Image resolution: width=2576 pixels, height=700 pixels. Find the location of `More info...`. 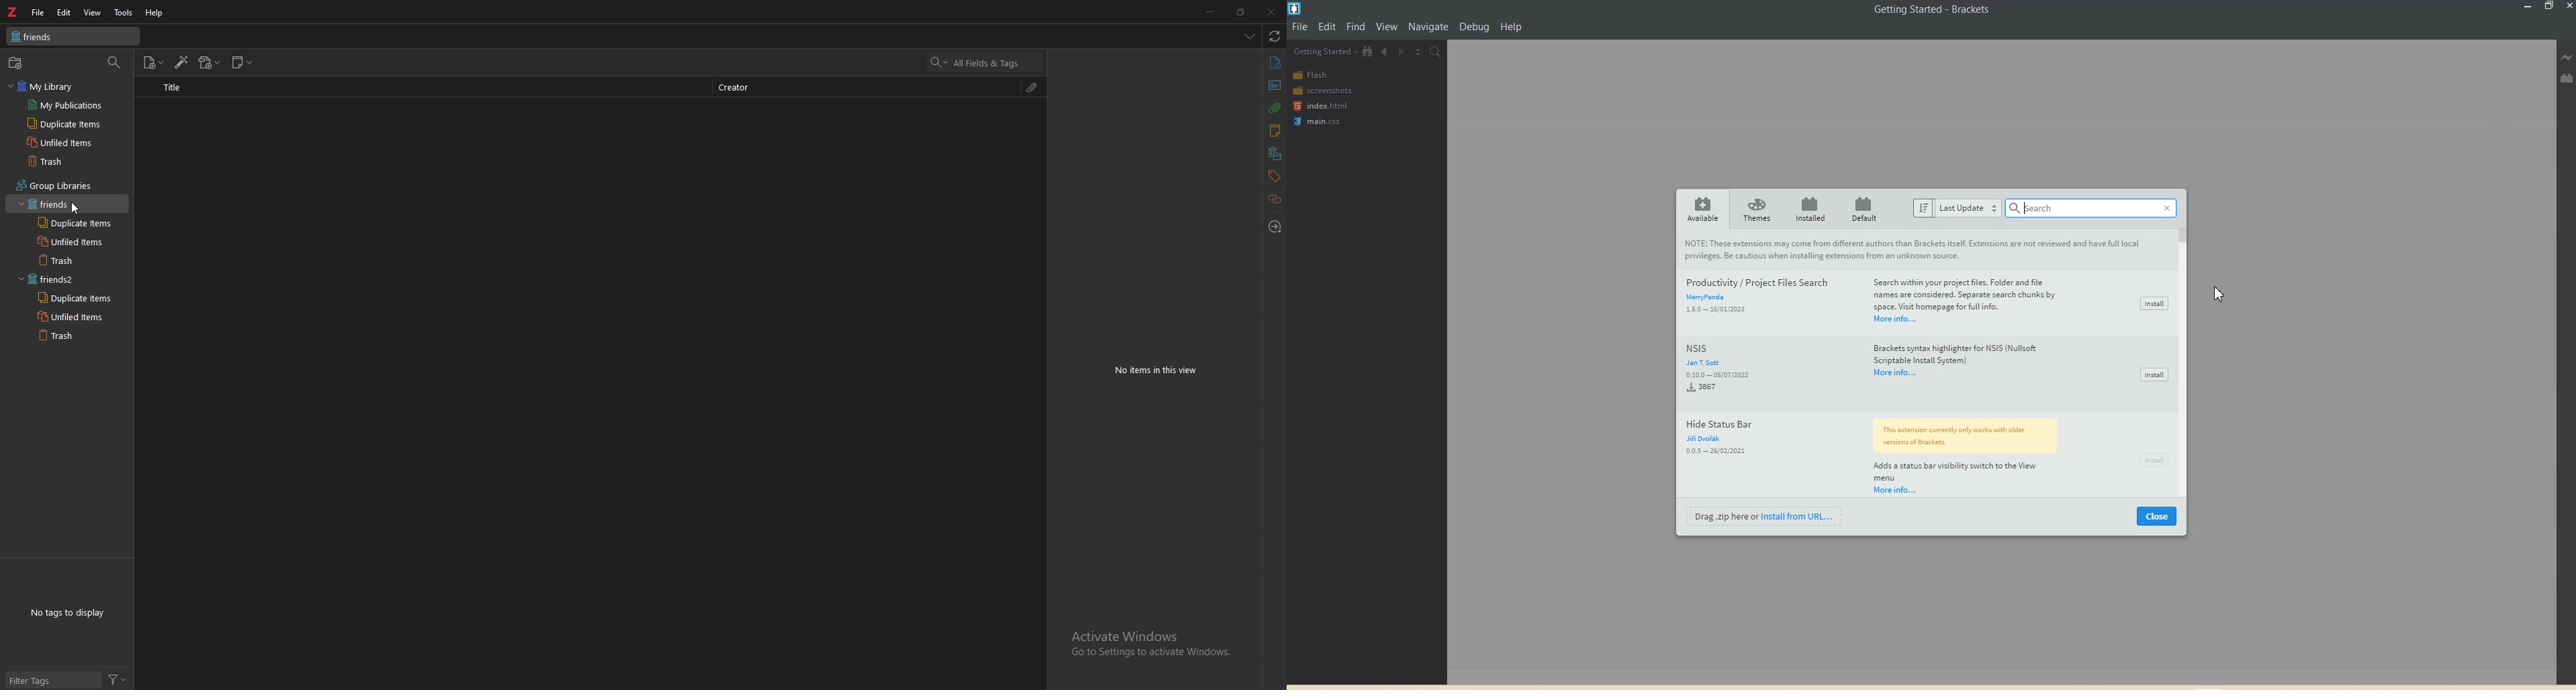

More info... is located at coordinates (1895, 319).